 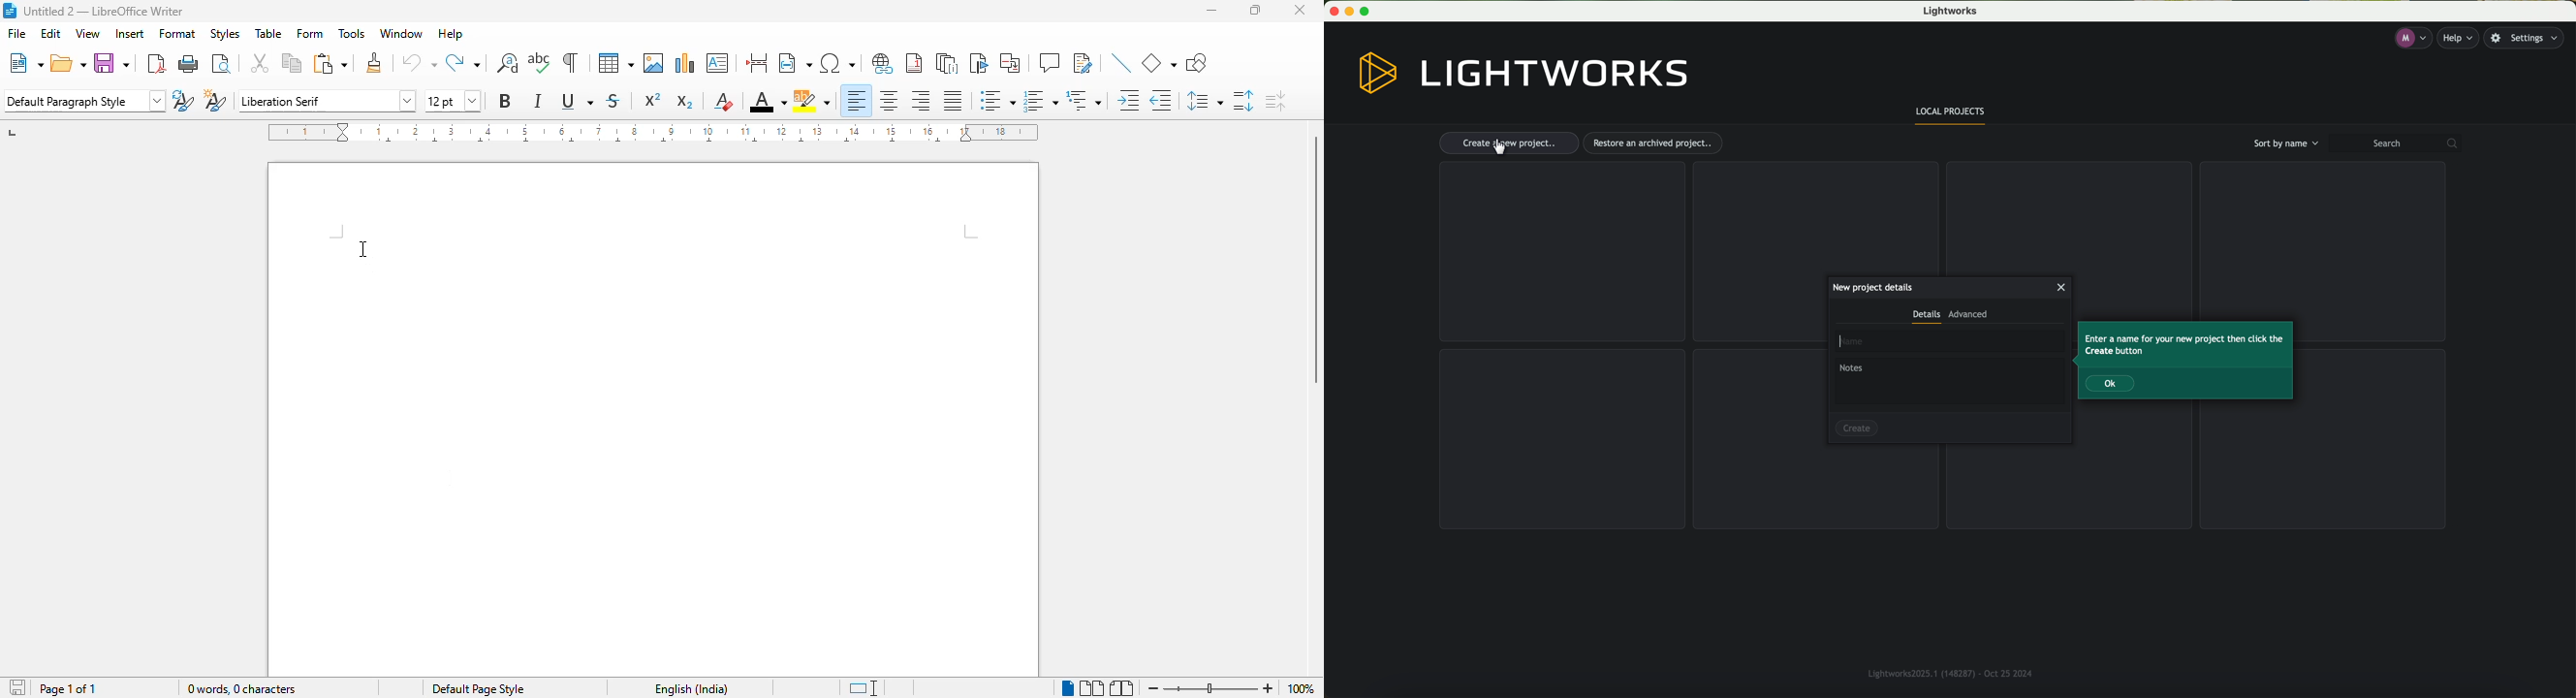 What do you see at coordinates (1084, 63) in the screenshot?
I see `show track changes functions` at bounding box center [1084, 63].